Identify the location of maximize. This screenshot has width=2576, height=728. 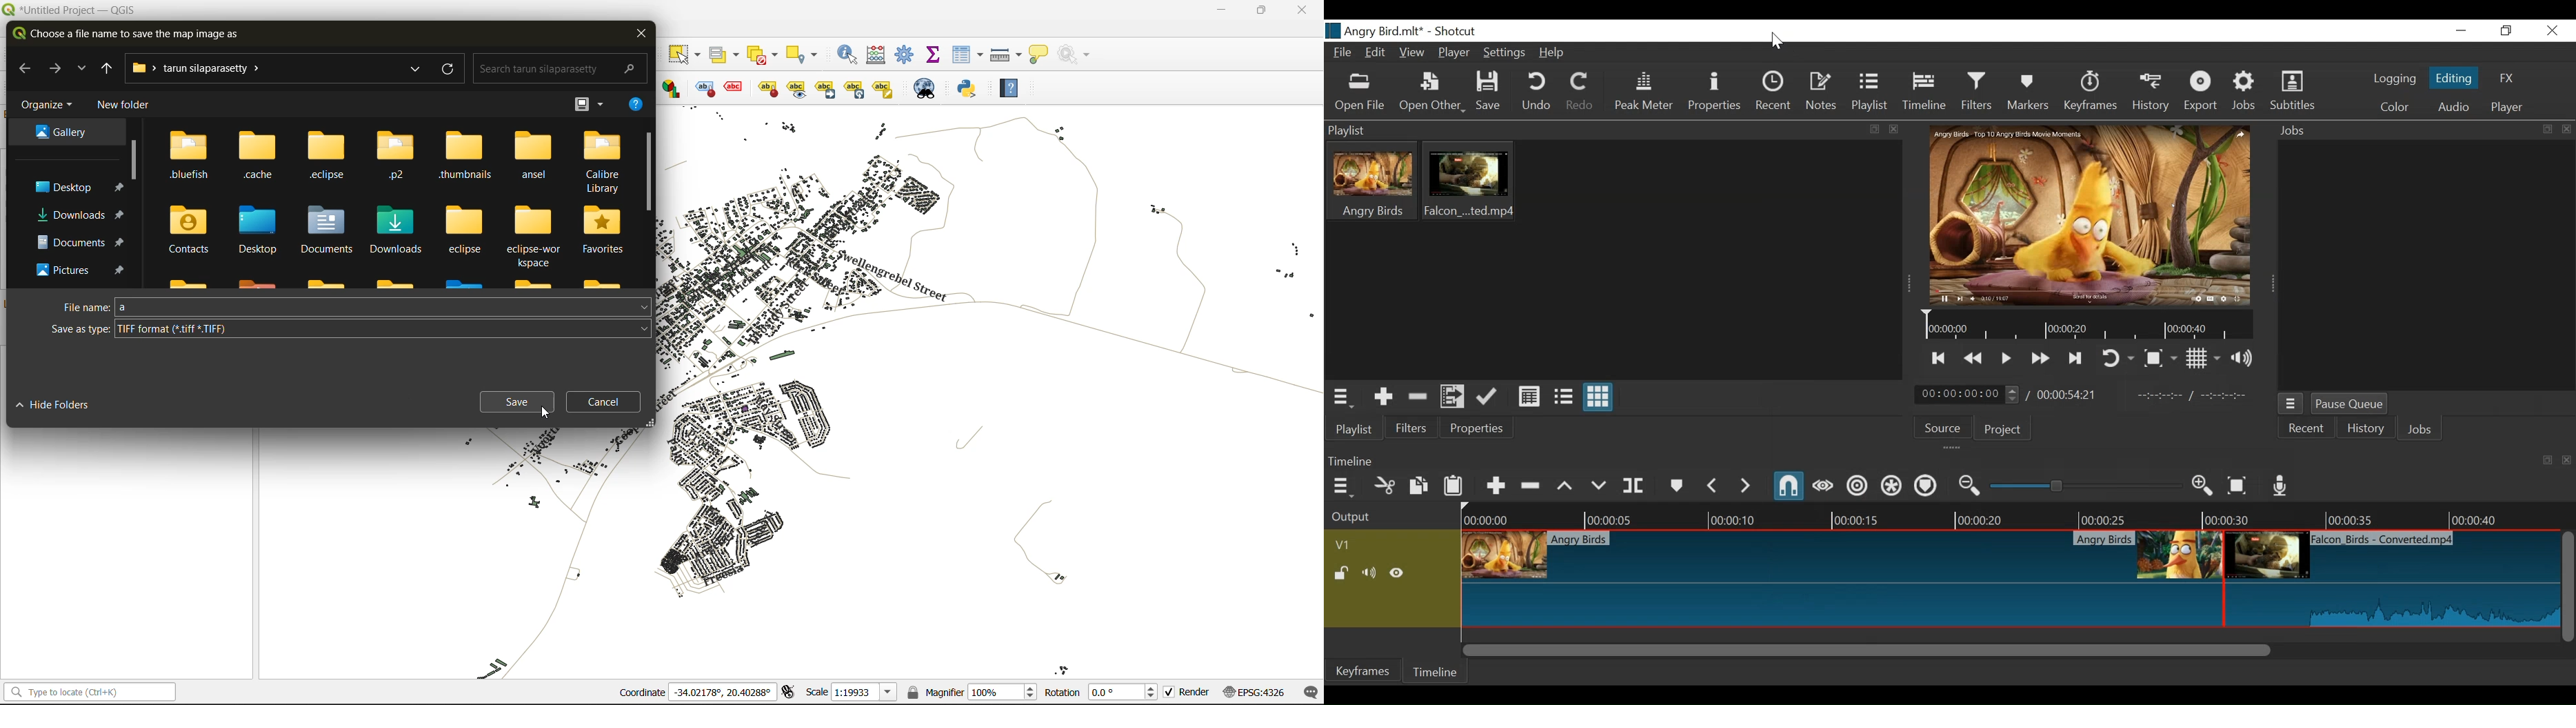
(1262, 10).